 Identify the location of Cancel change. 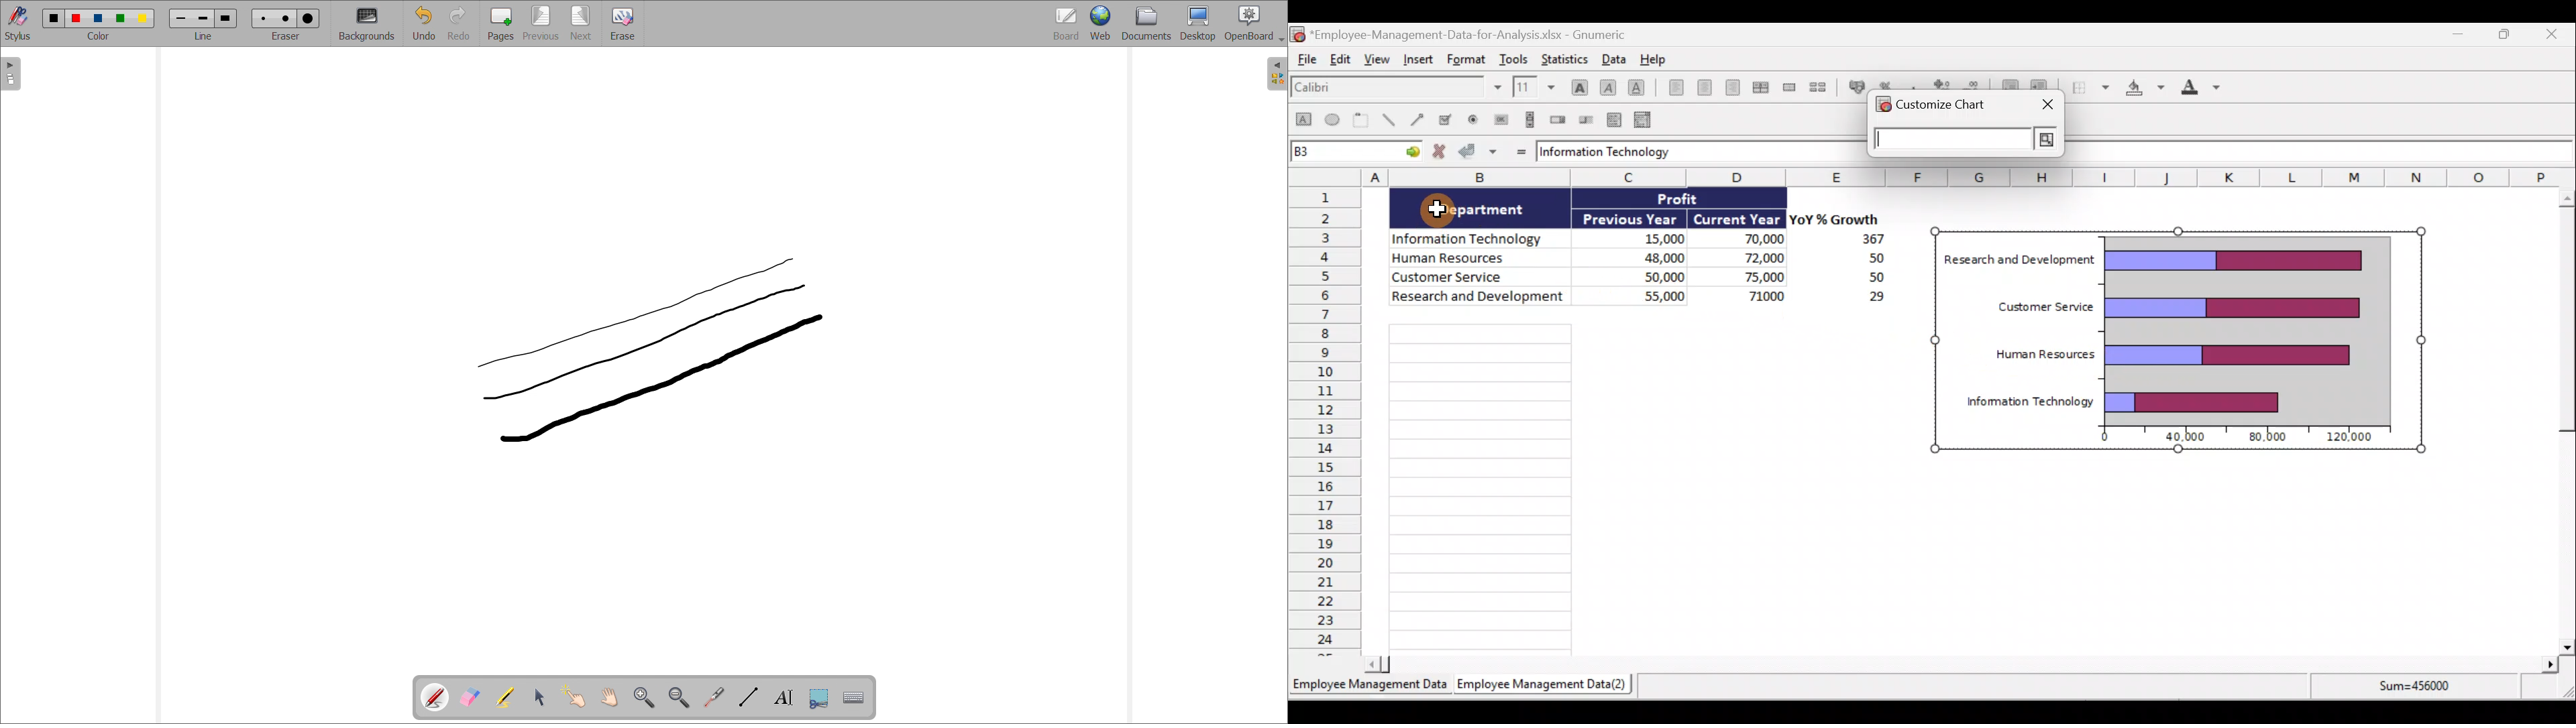
(1440, 153).